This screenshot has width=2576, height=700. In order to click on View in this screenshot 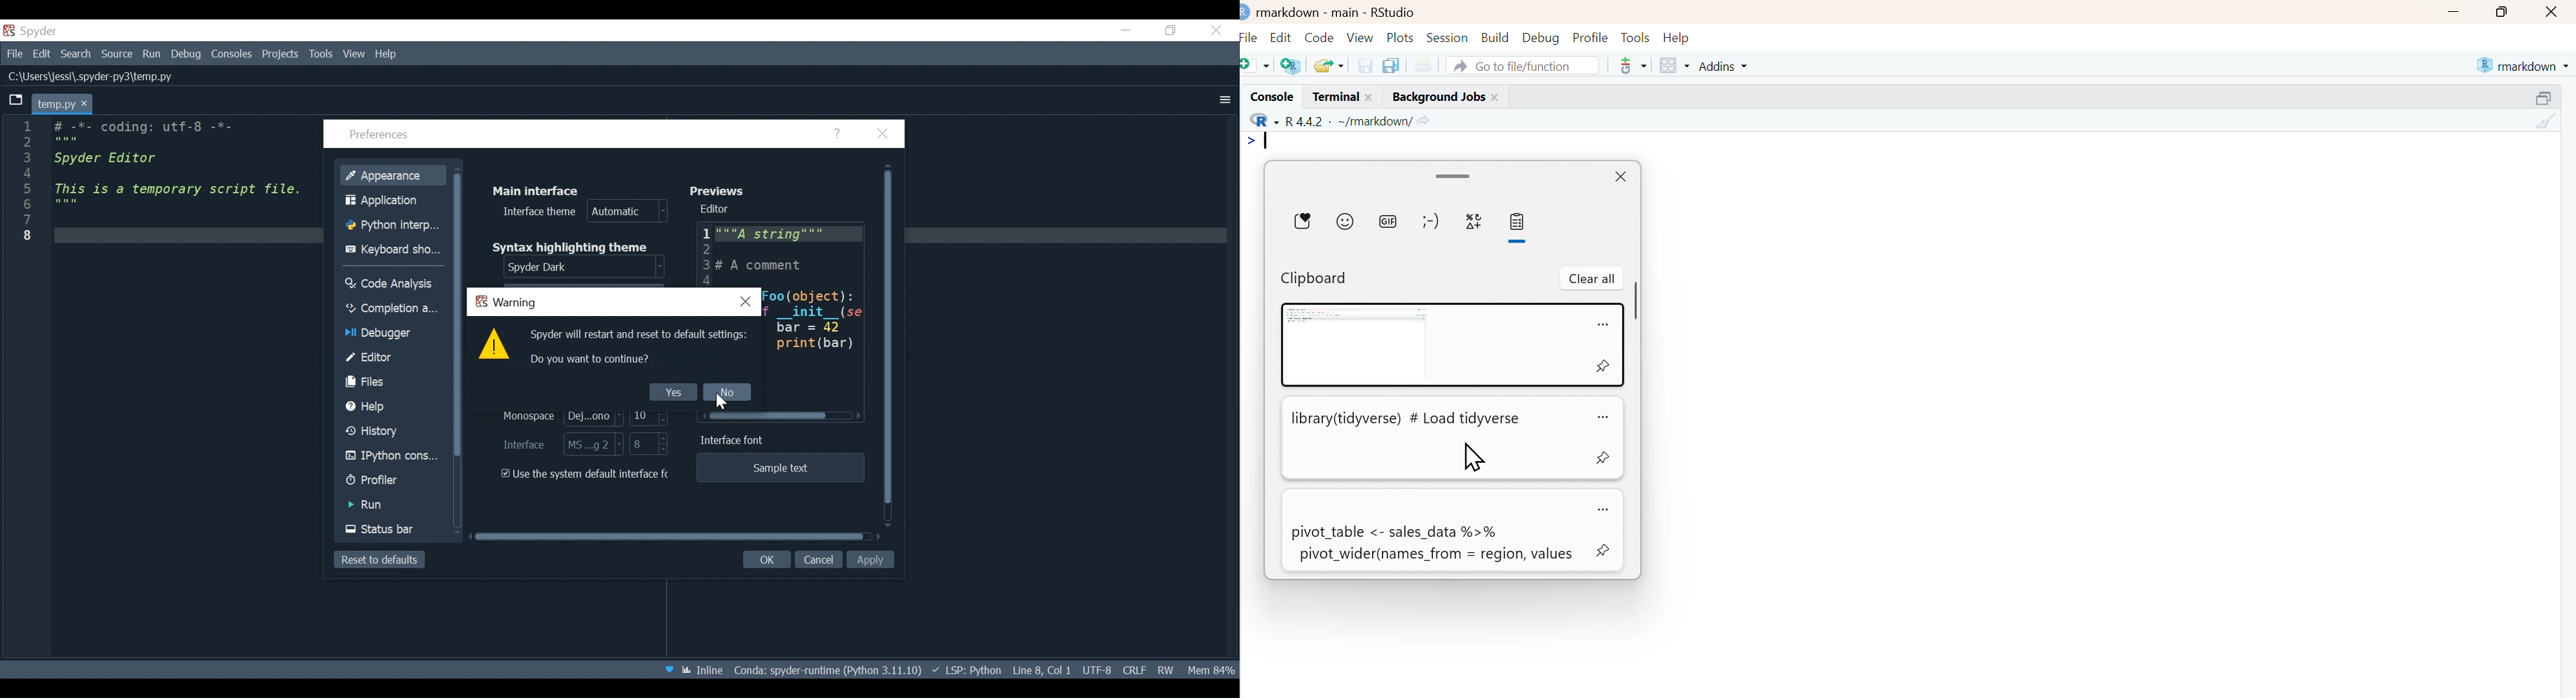, I will do `click(1362, 35)`.